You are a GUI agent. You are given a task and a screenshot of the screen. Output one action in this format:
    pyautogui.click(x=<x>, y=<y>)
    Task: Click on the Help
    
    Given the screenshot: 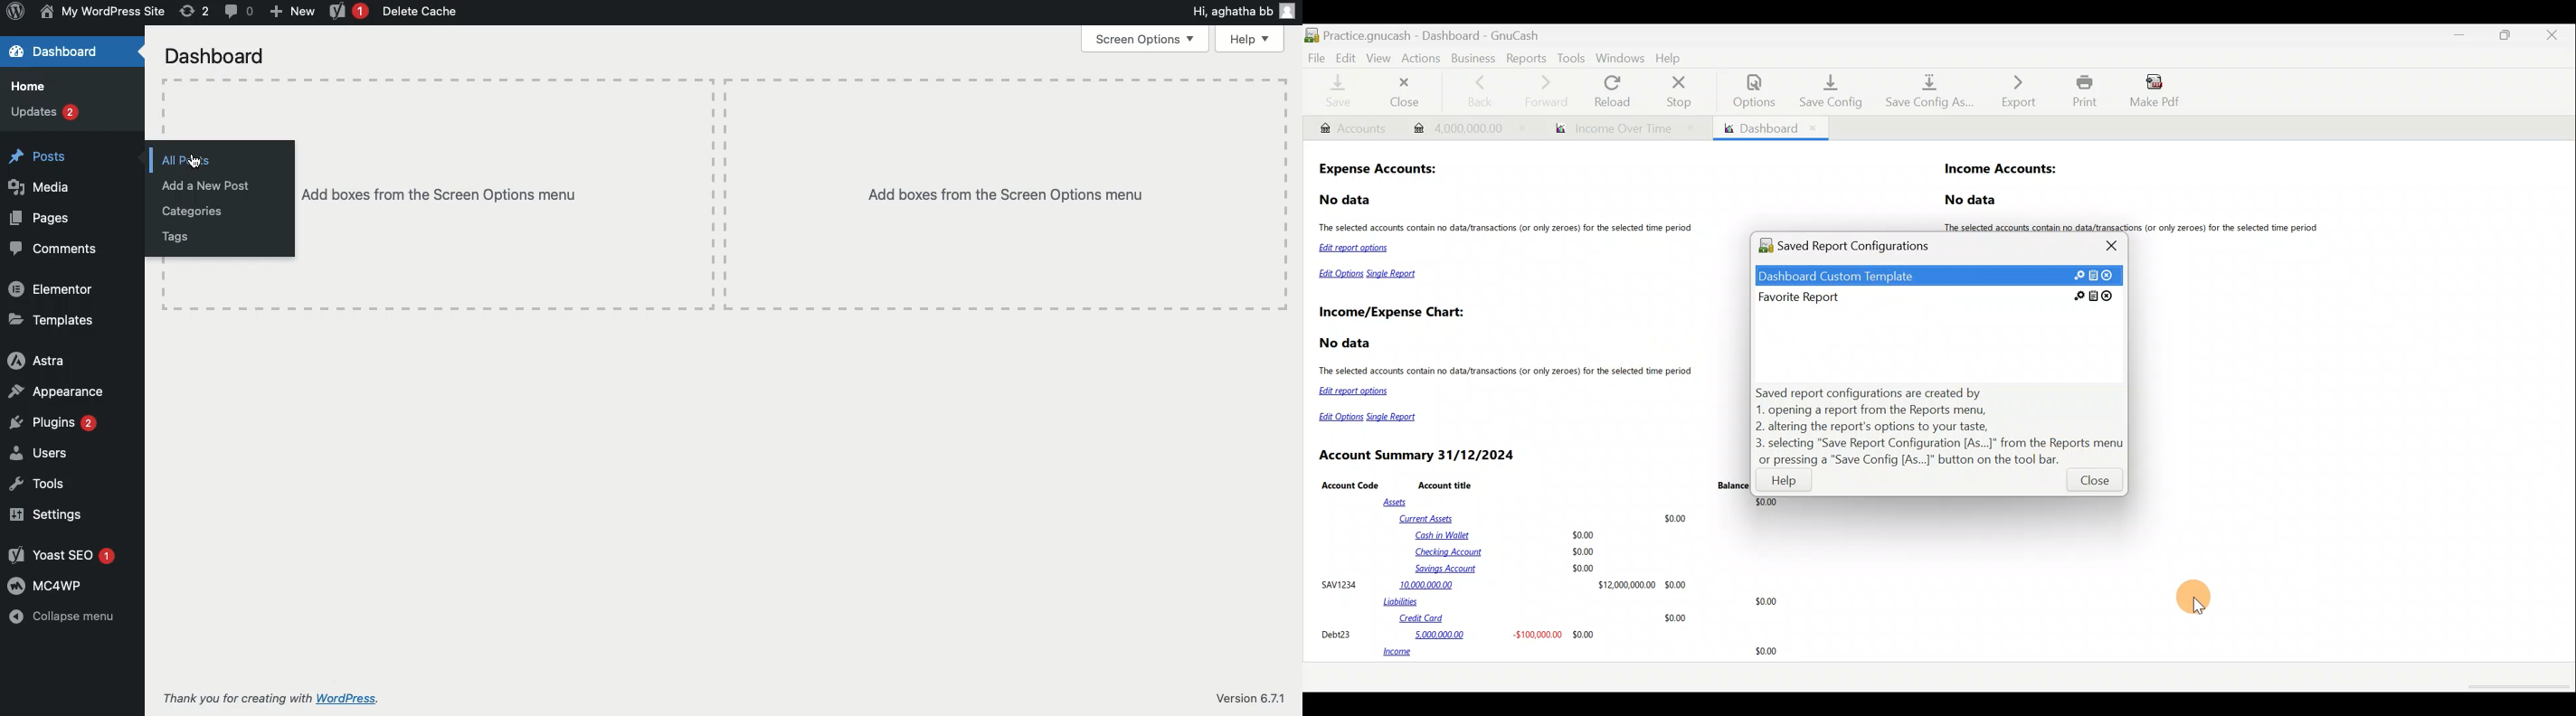 What is the action you would take?
    pyautogui.click(x=1671, y=56)
    